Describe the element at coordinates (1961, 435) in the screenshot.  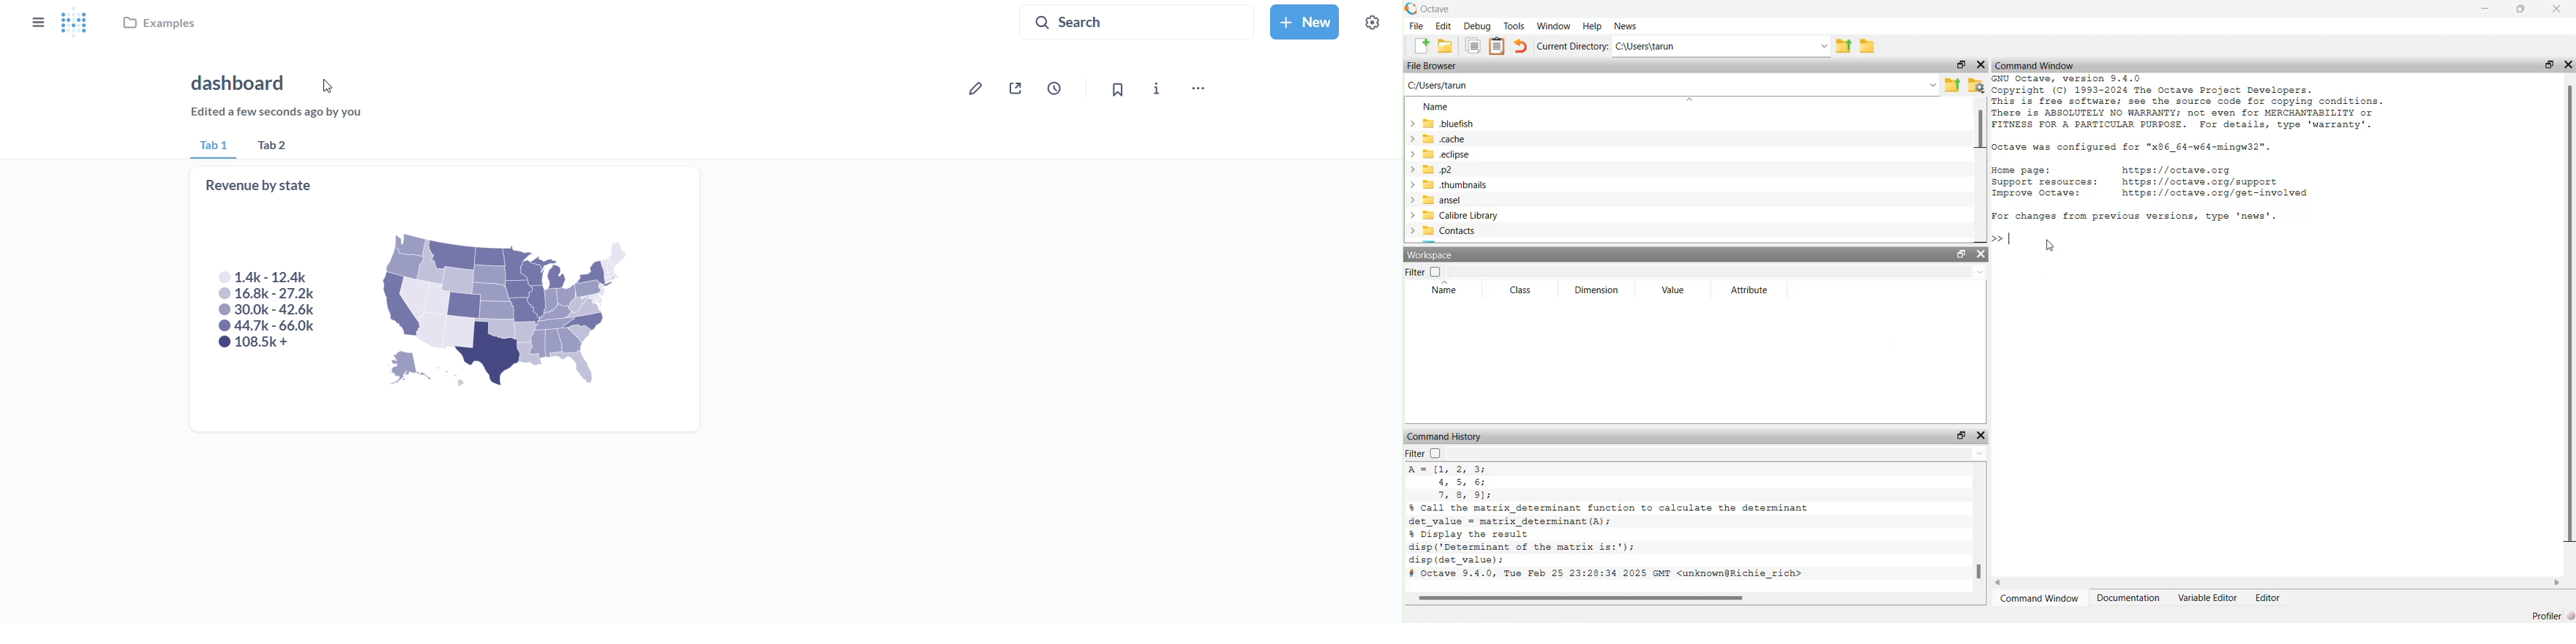
I see `maximize` at that location.